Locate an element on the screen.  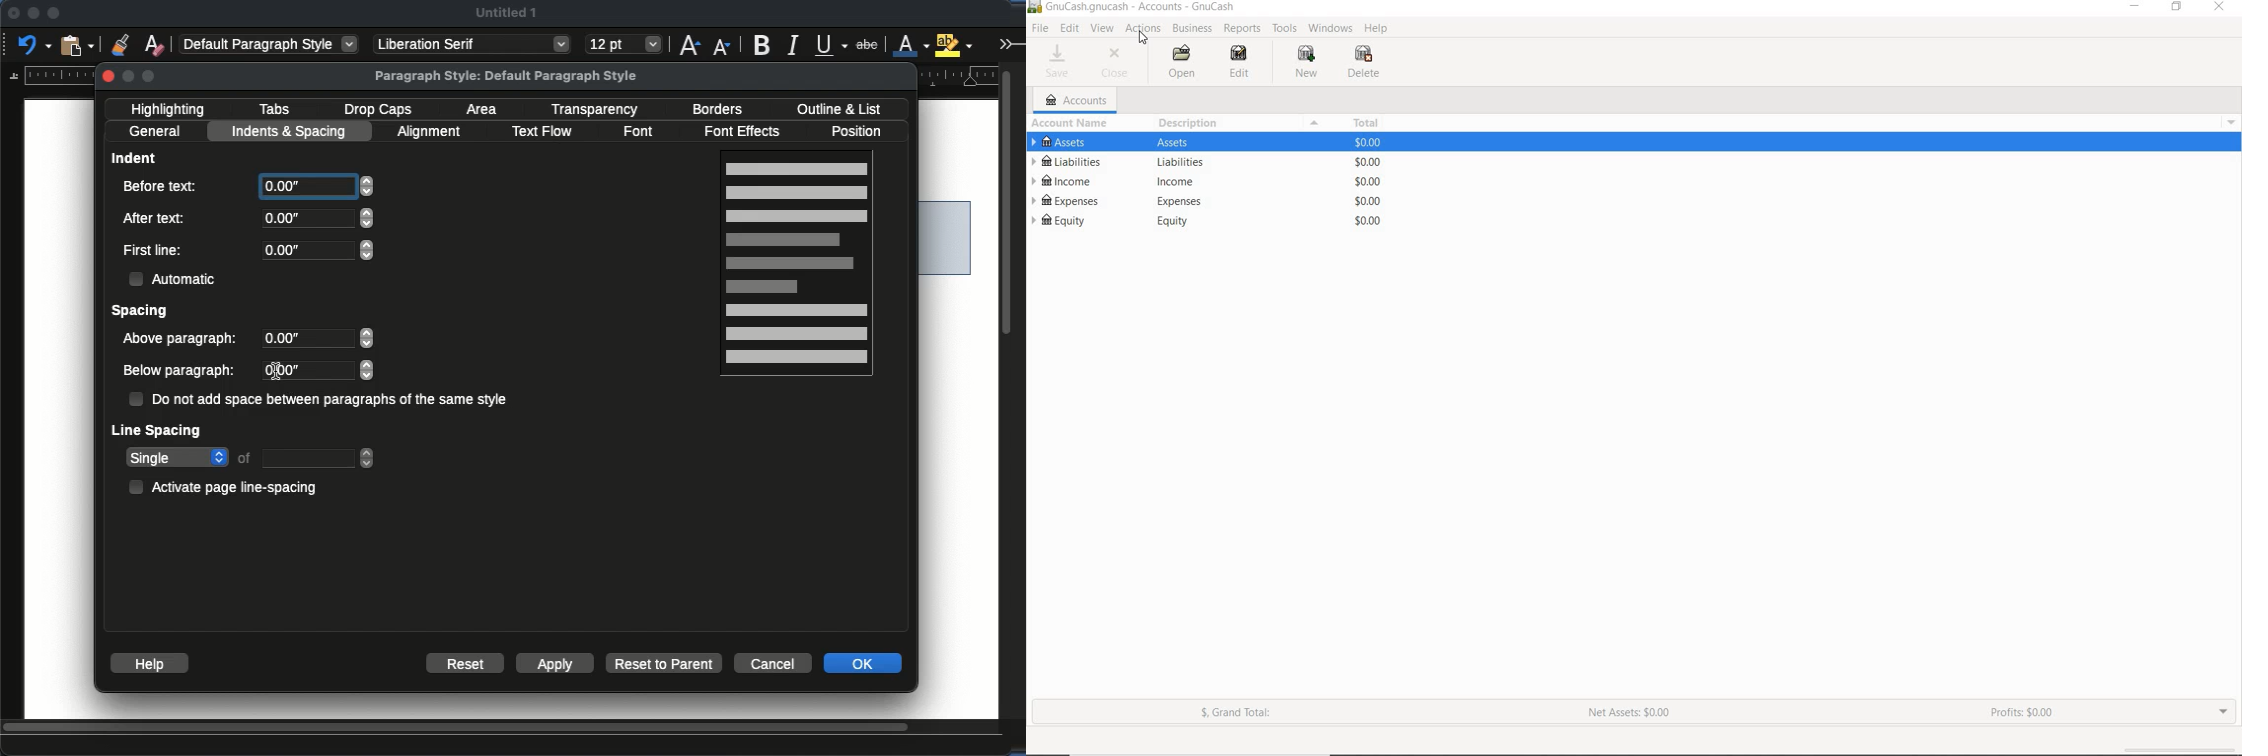
TOTAL is located at coordinates (1365, 123).